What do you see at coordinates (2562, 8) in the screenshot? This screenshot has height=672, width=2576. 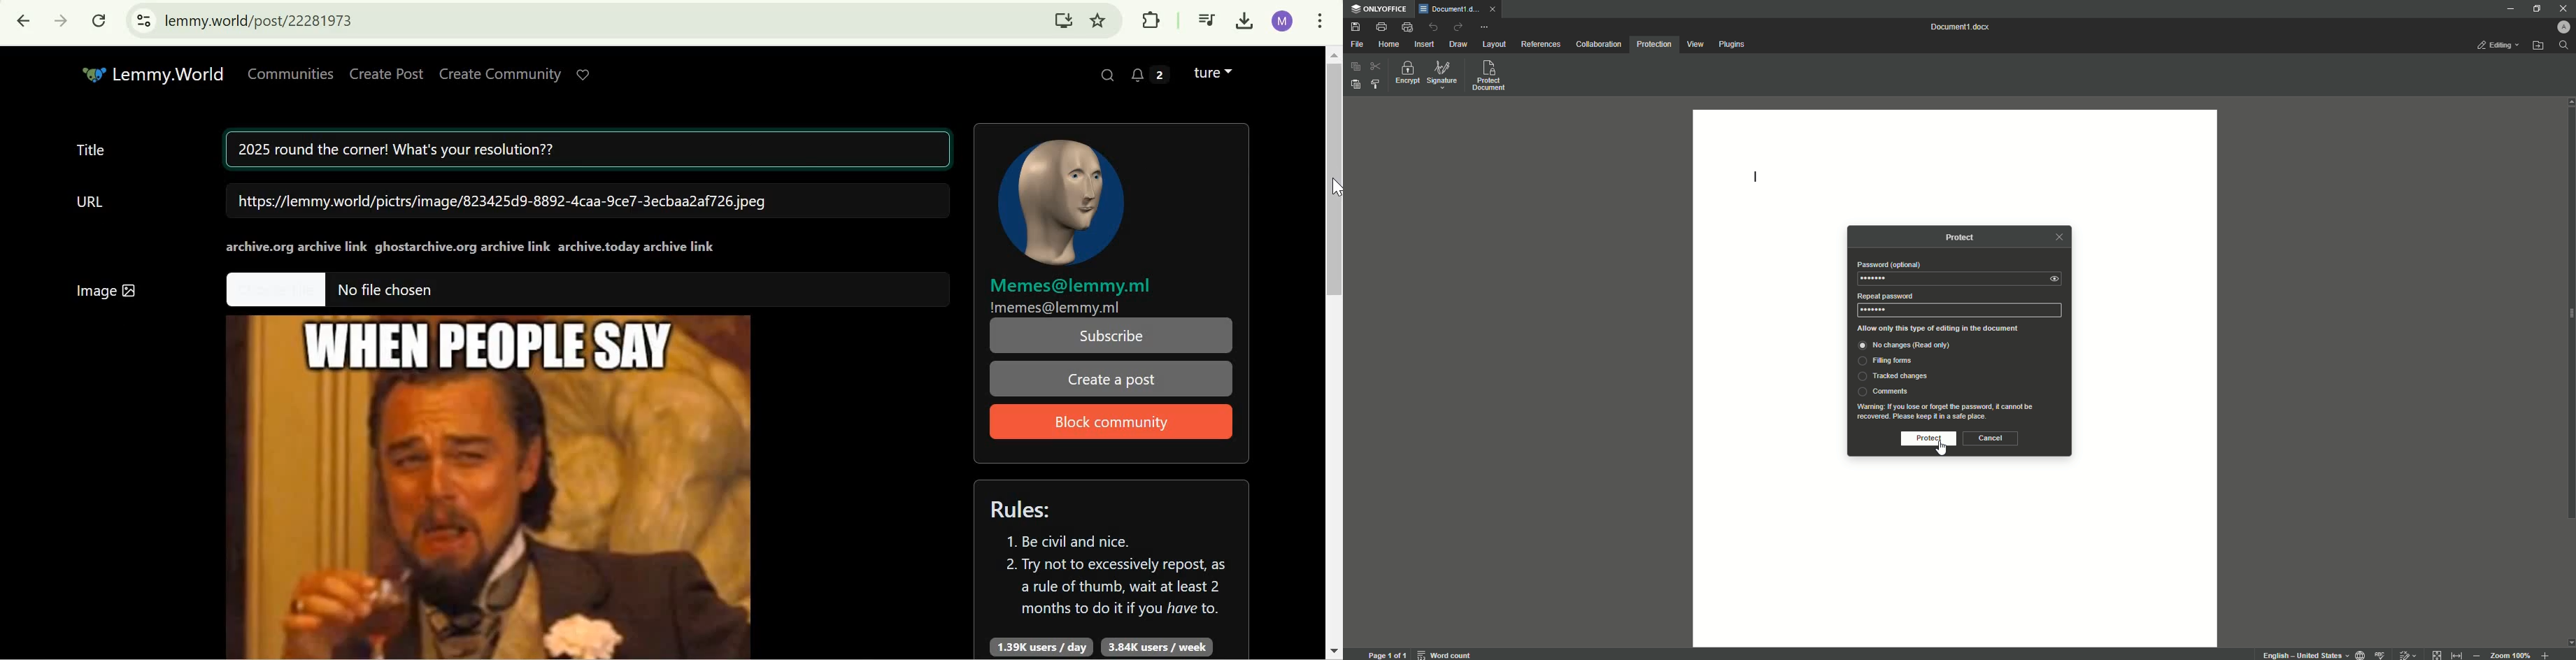 I see `Close` at bounding box center [2562, 8].